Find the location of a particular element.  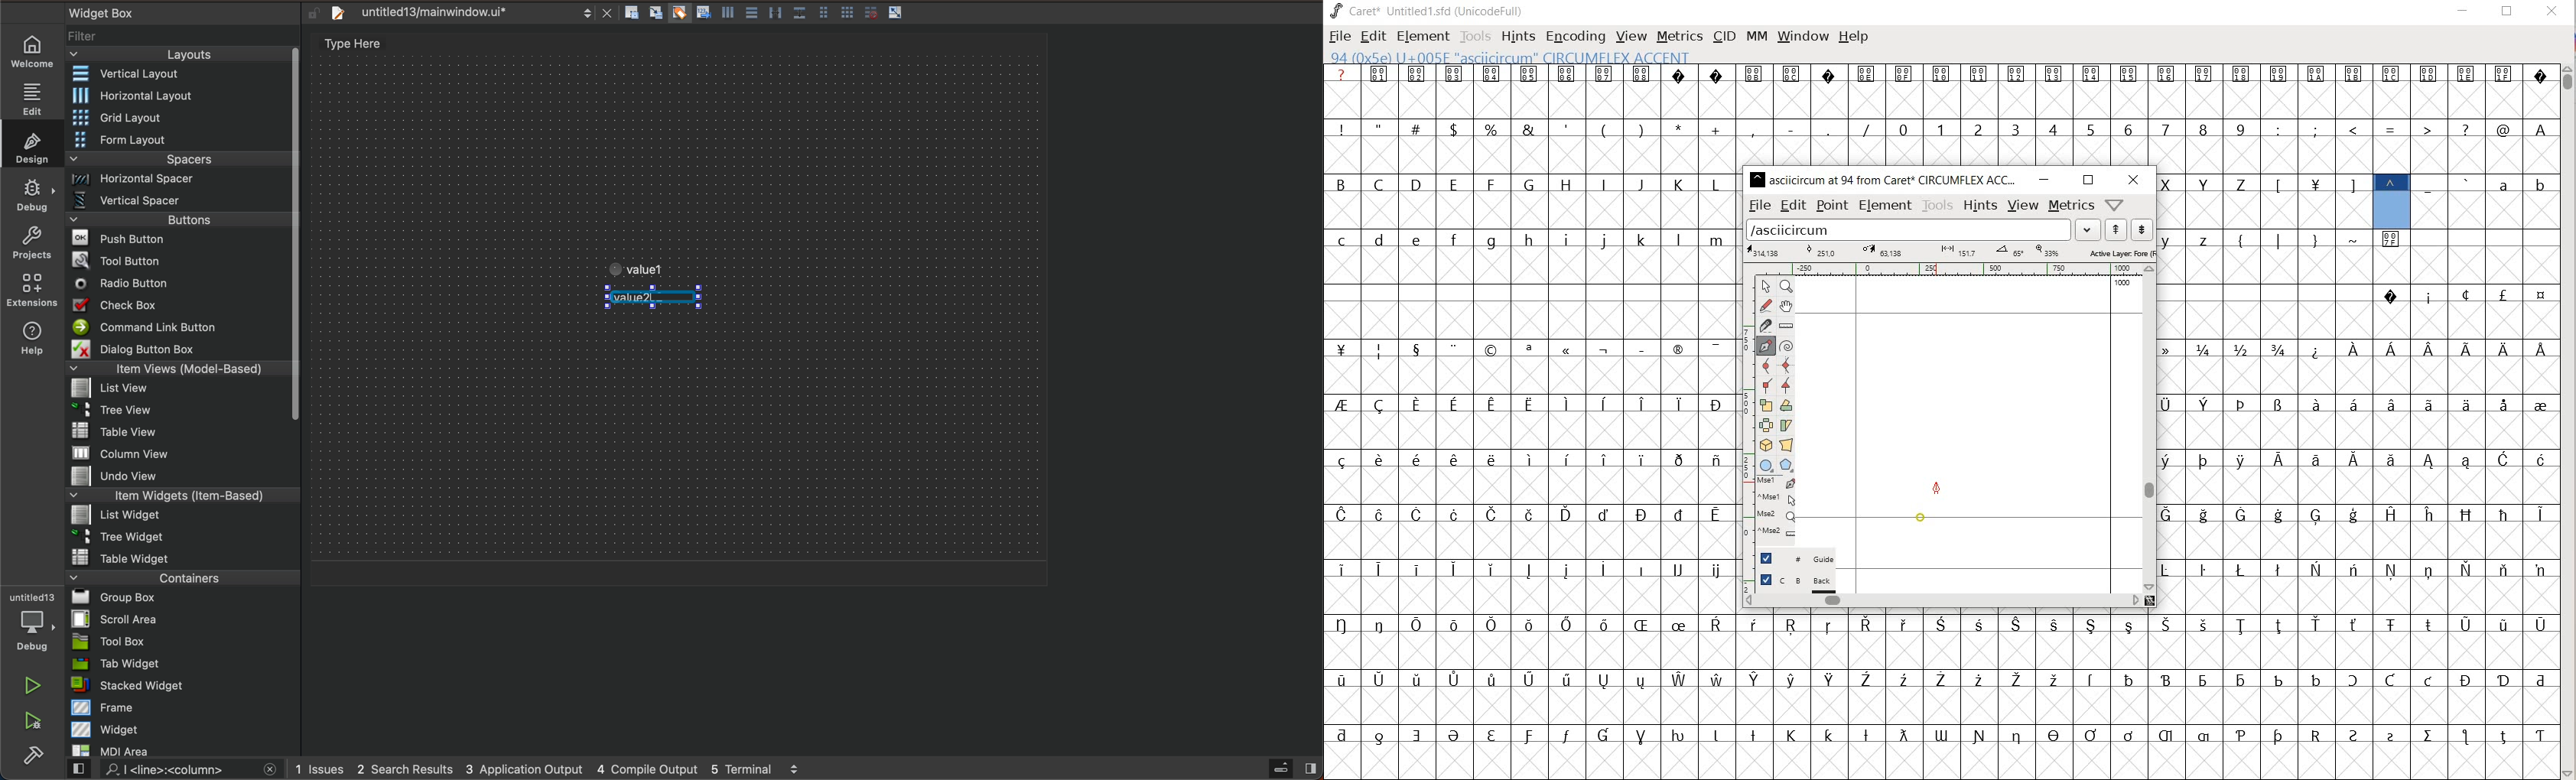

scale the selection is located at coordinates (1765, 405).